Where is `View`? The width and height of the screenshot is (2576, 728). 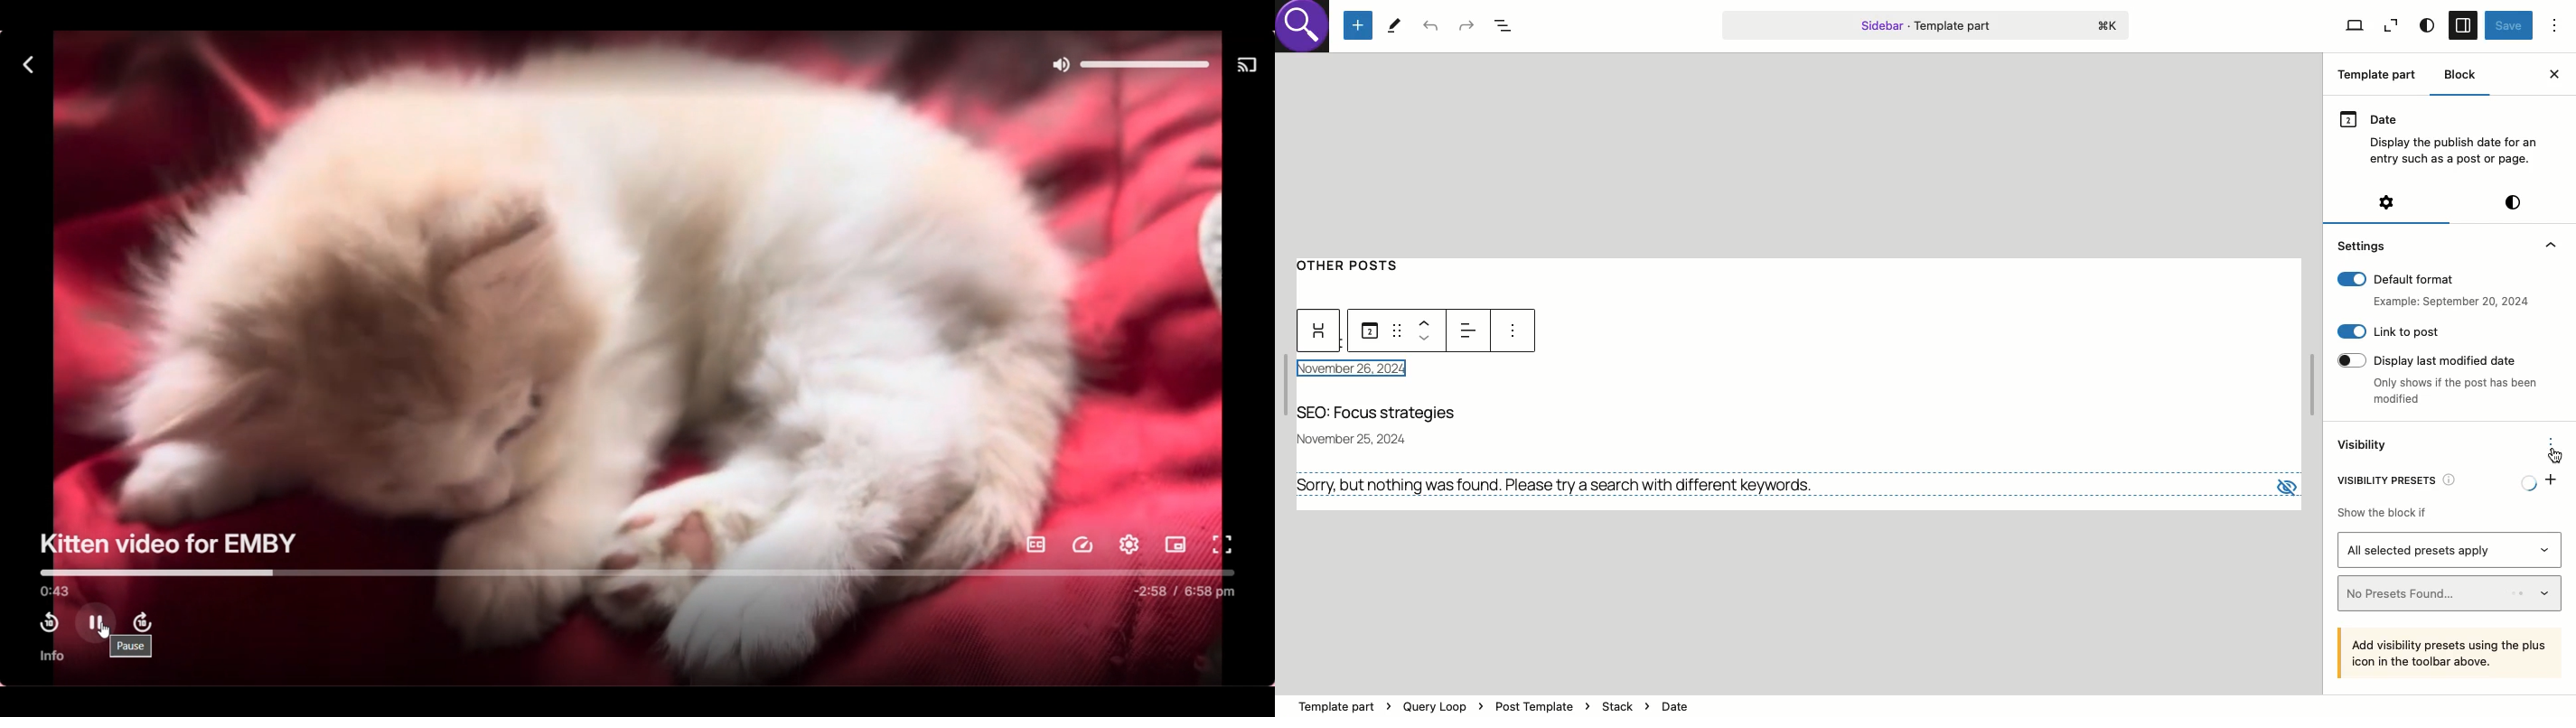
View is located at coordinates (2391, 26).